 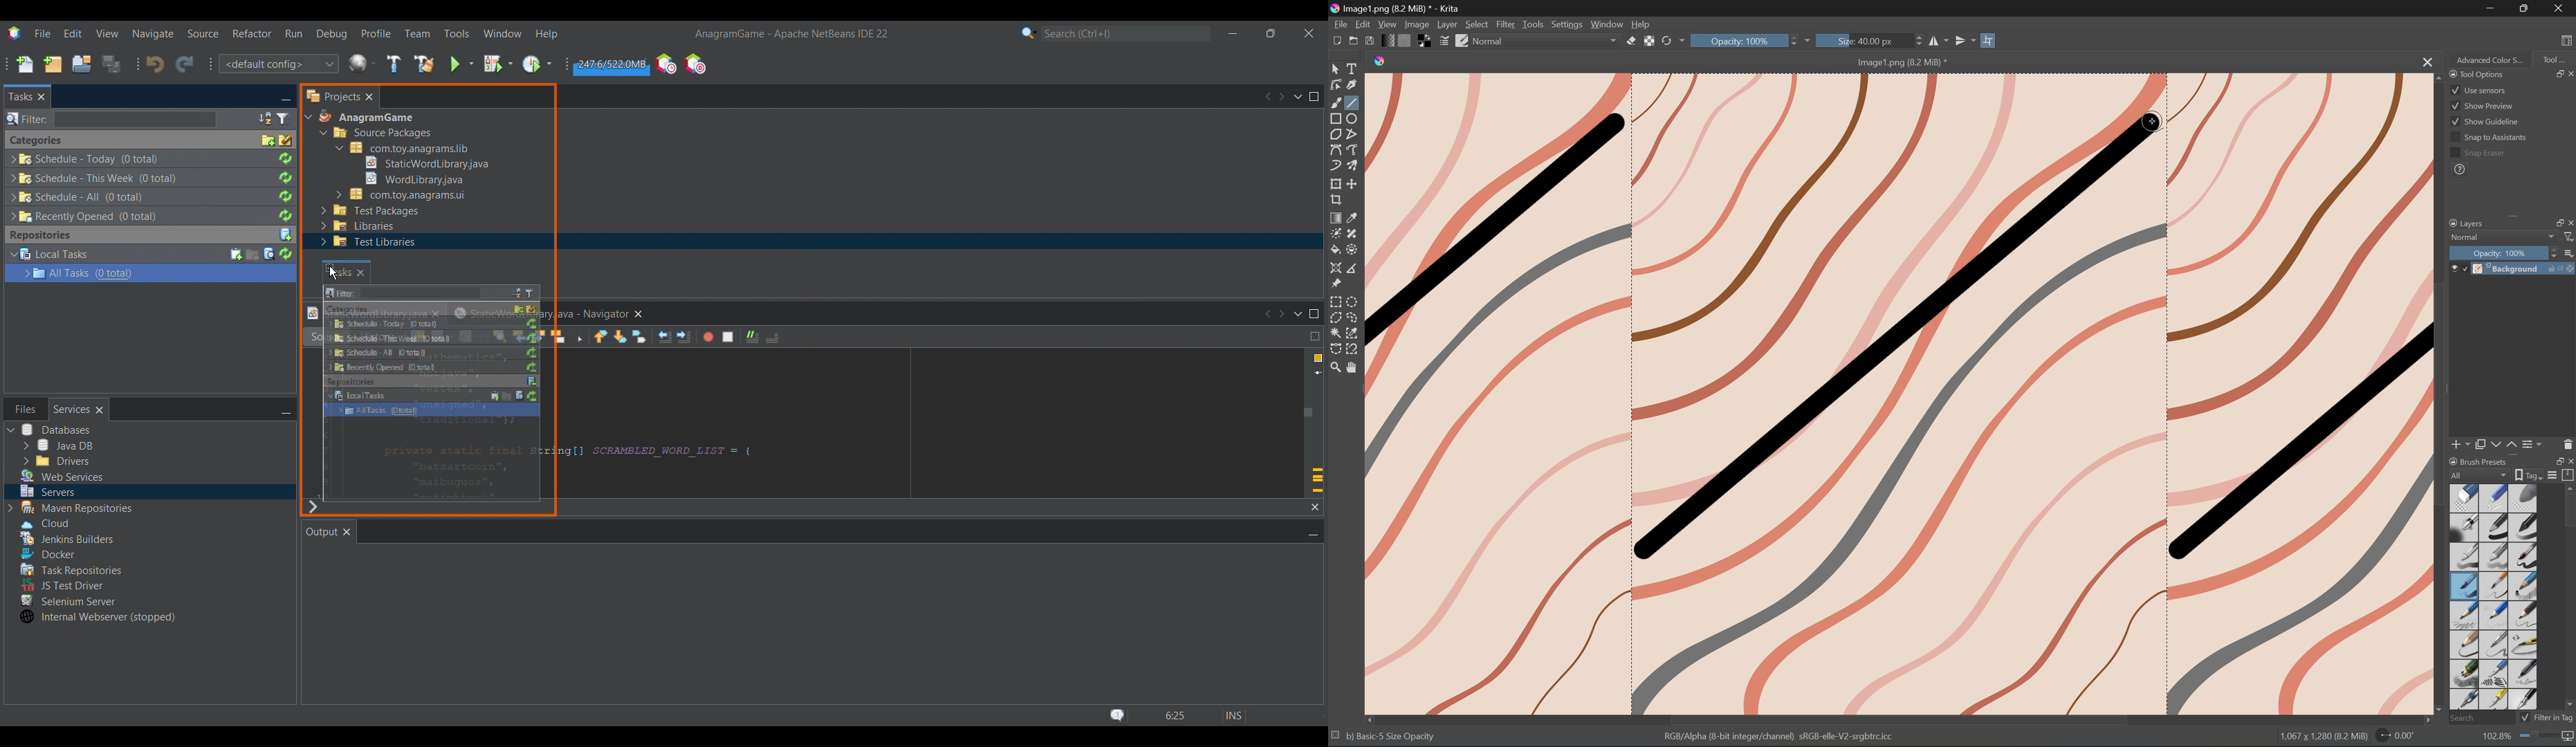 What do you see at coordinates (2556, 461) in the screenshot?
I see `Restore Down` at bounding box center [2556, 461].